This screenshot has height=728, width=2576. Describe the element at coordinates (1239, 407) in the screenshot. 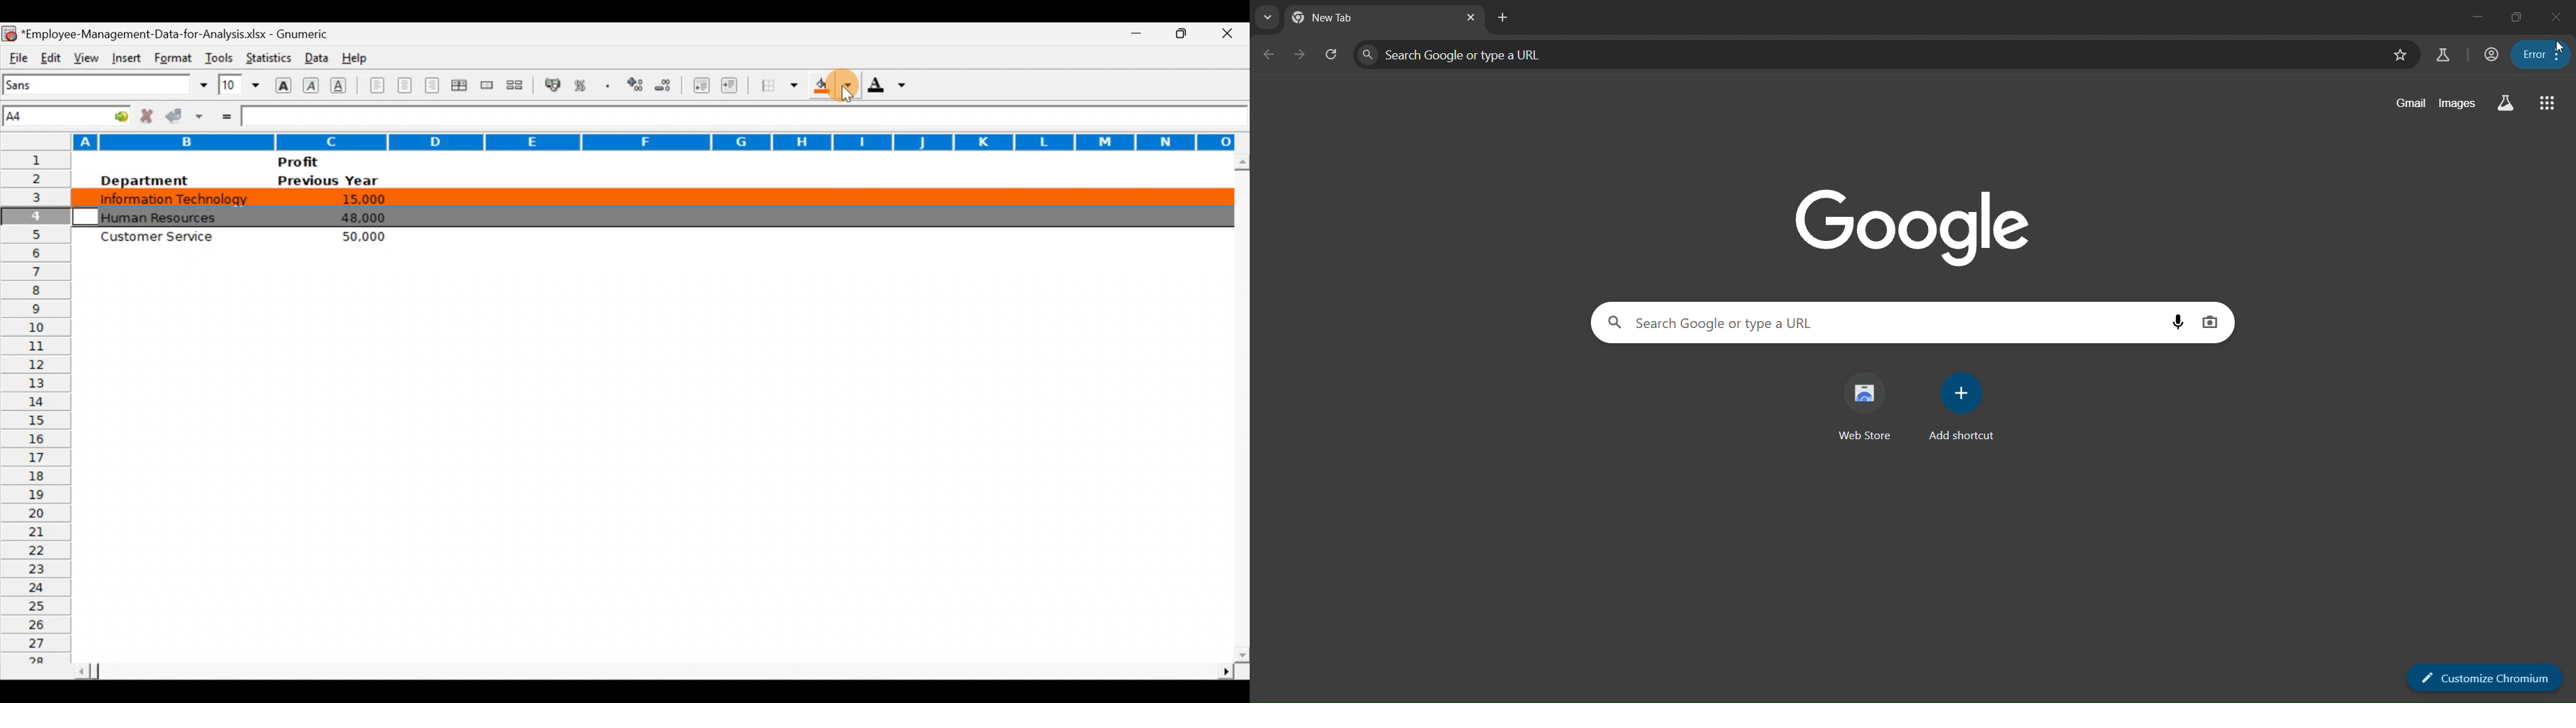

I see `Scroll bar` at that location.